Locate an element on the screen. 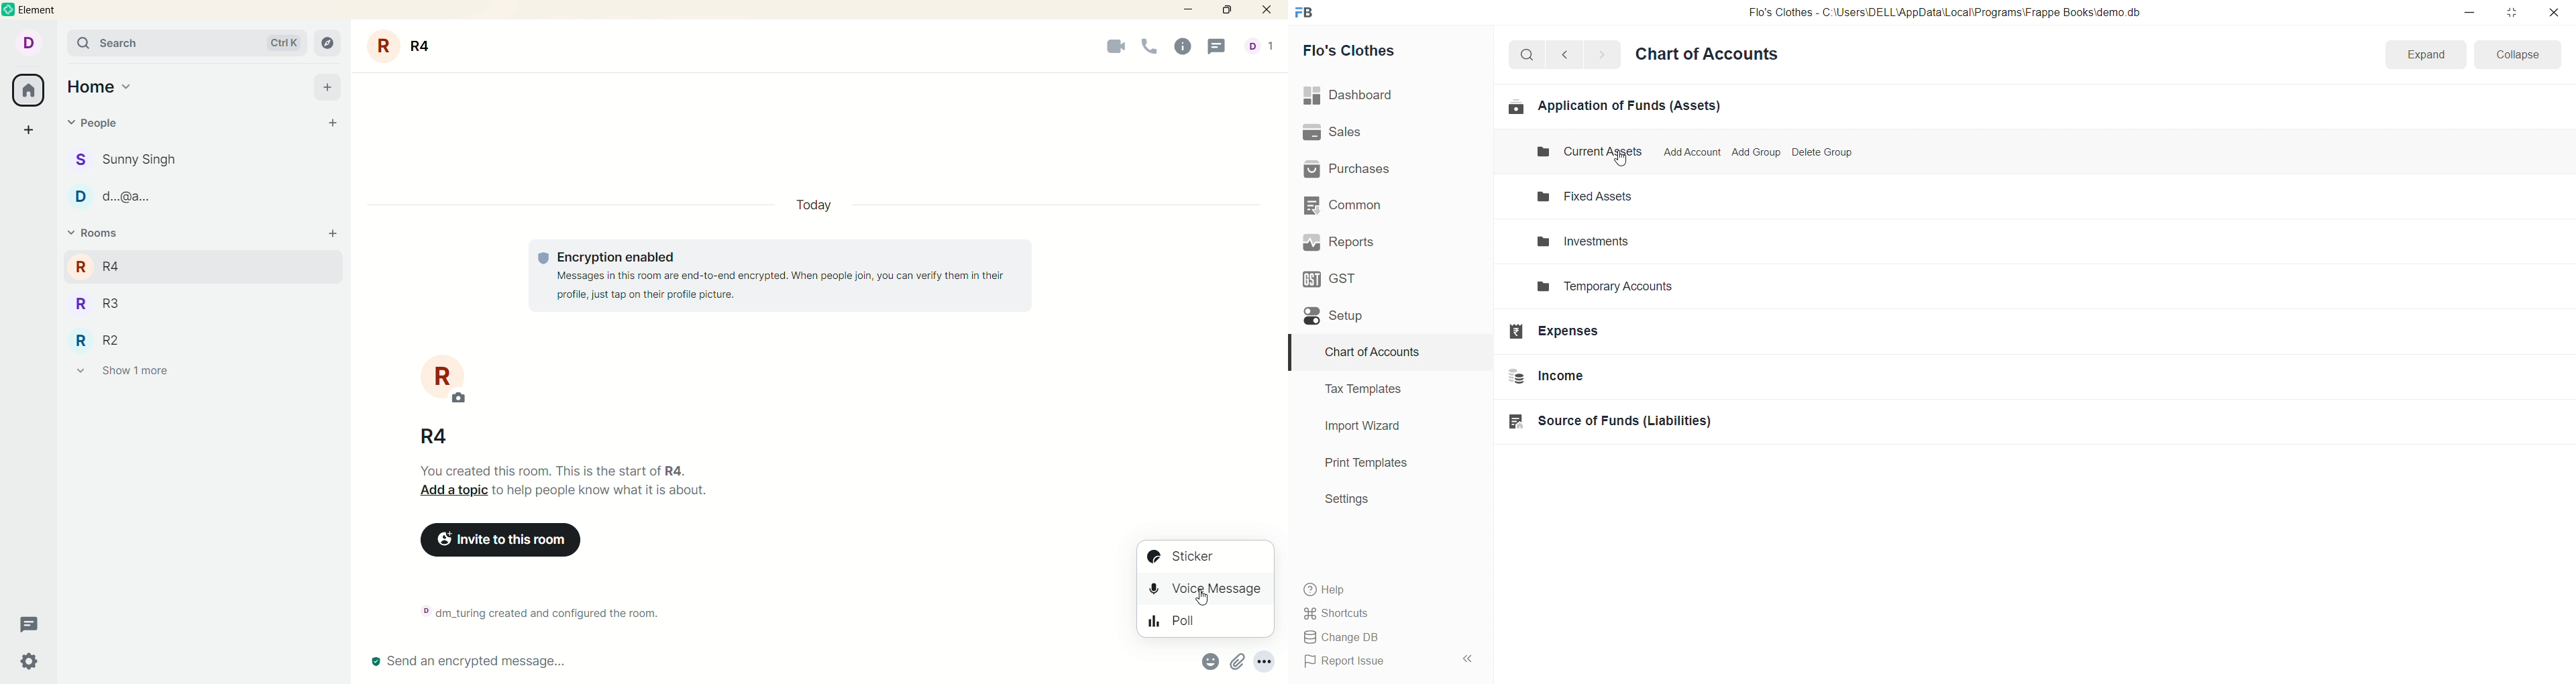  Change DB is located at coordinates (1384, 638).